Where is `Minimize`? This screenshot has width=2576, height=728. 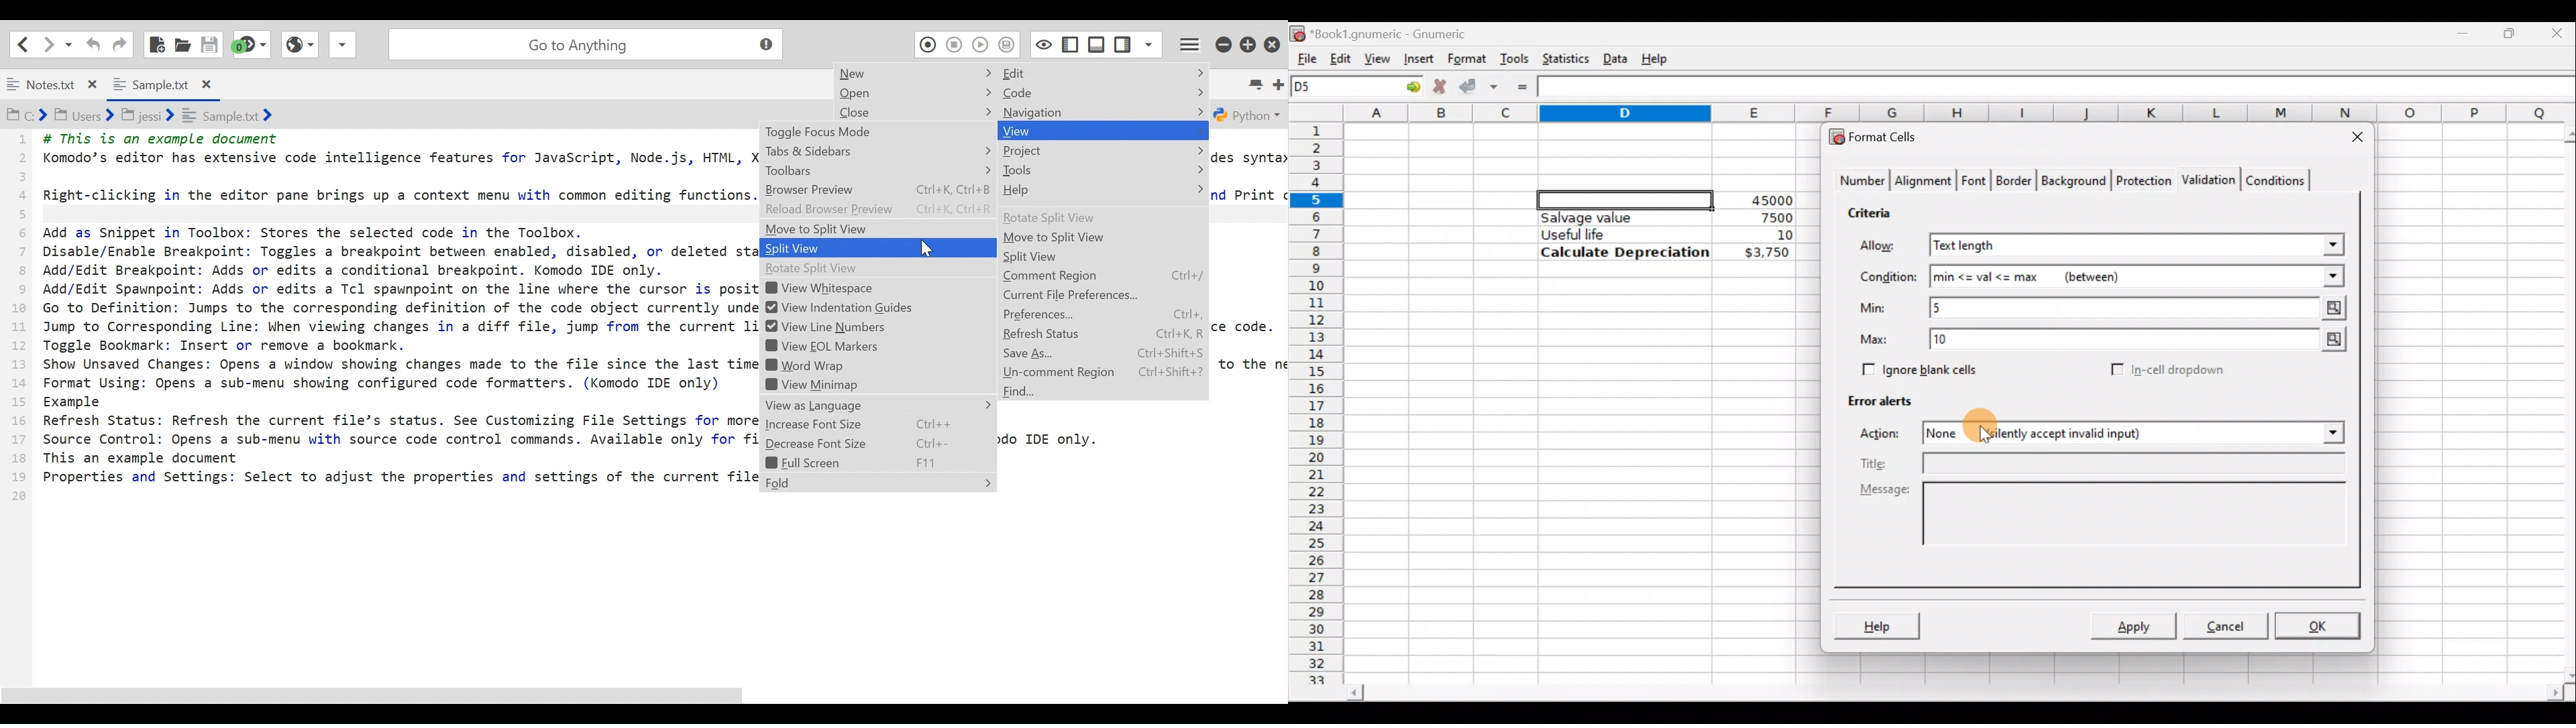
Minimize is located at coordinates (2466, 30).